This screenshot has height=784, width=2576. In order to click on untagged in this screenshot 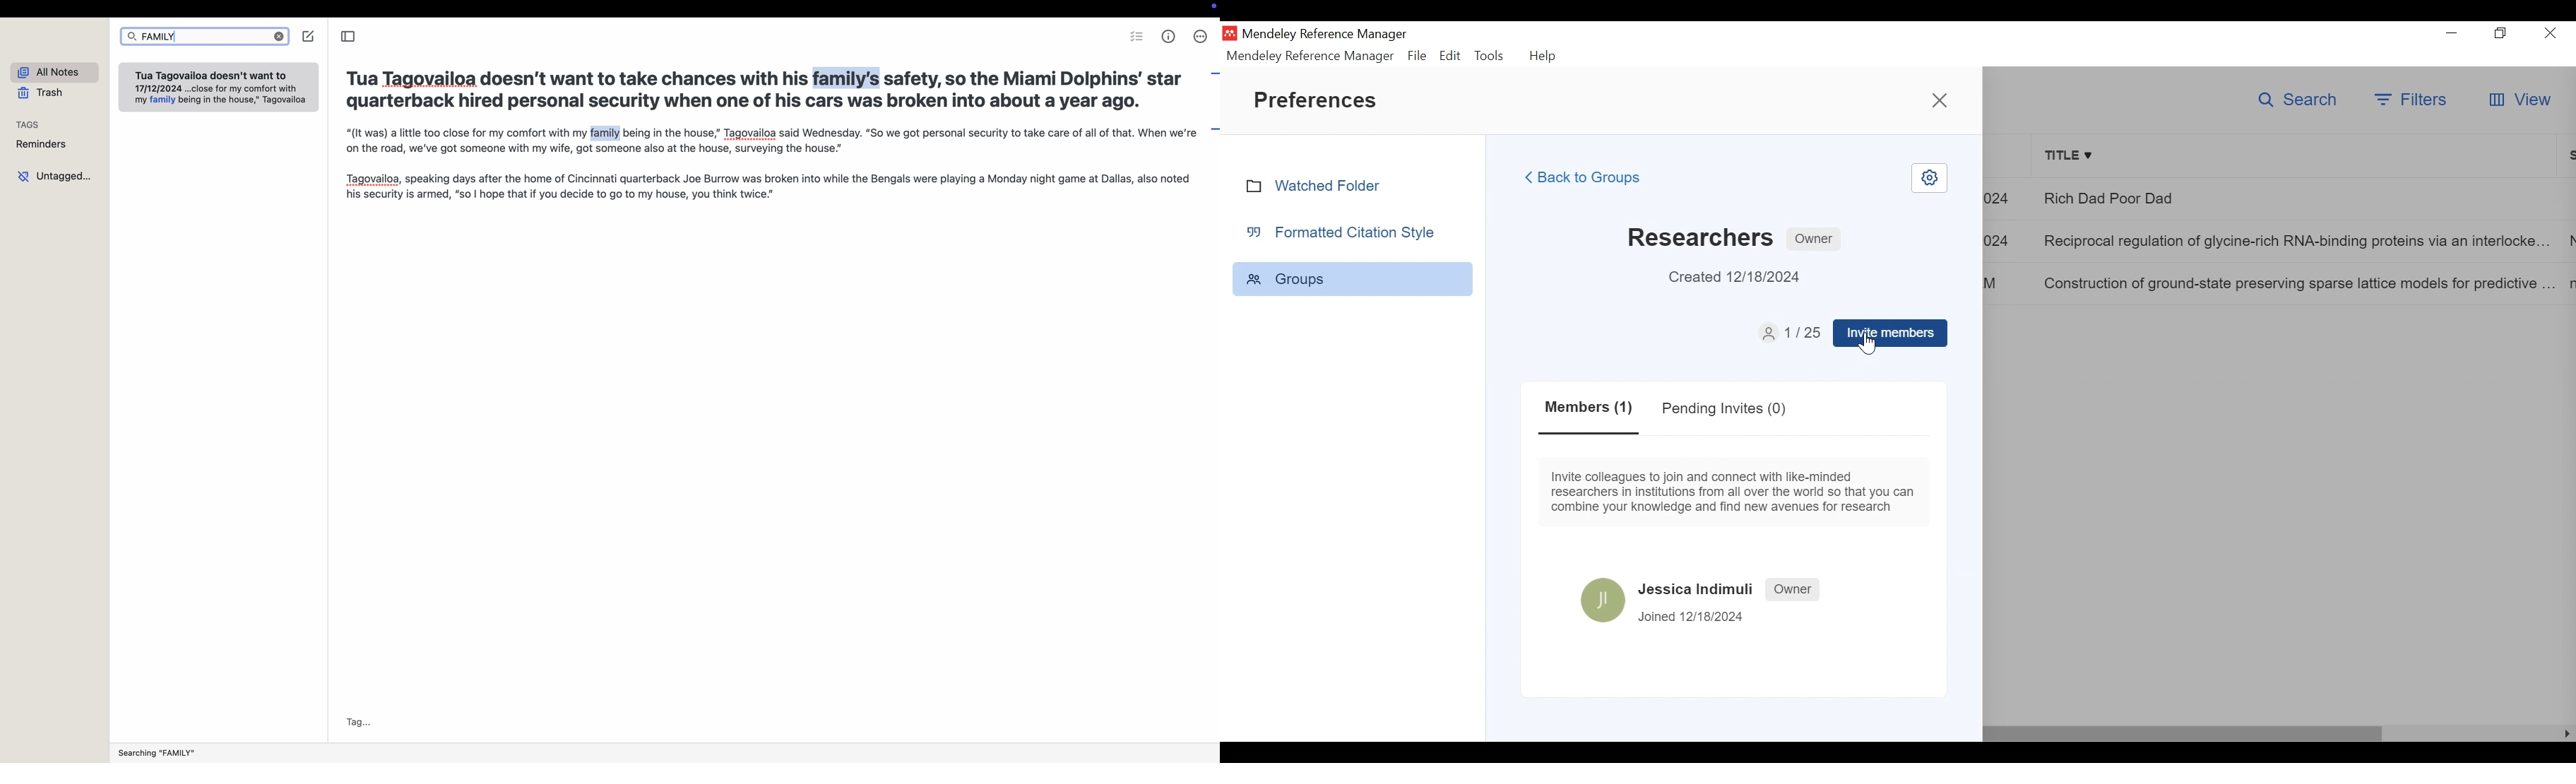, I will do `click(54, 174)`.